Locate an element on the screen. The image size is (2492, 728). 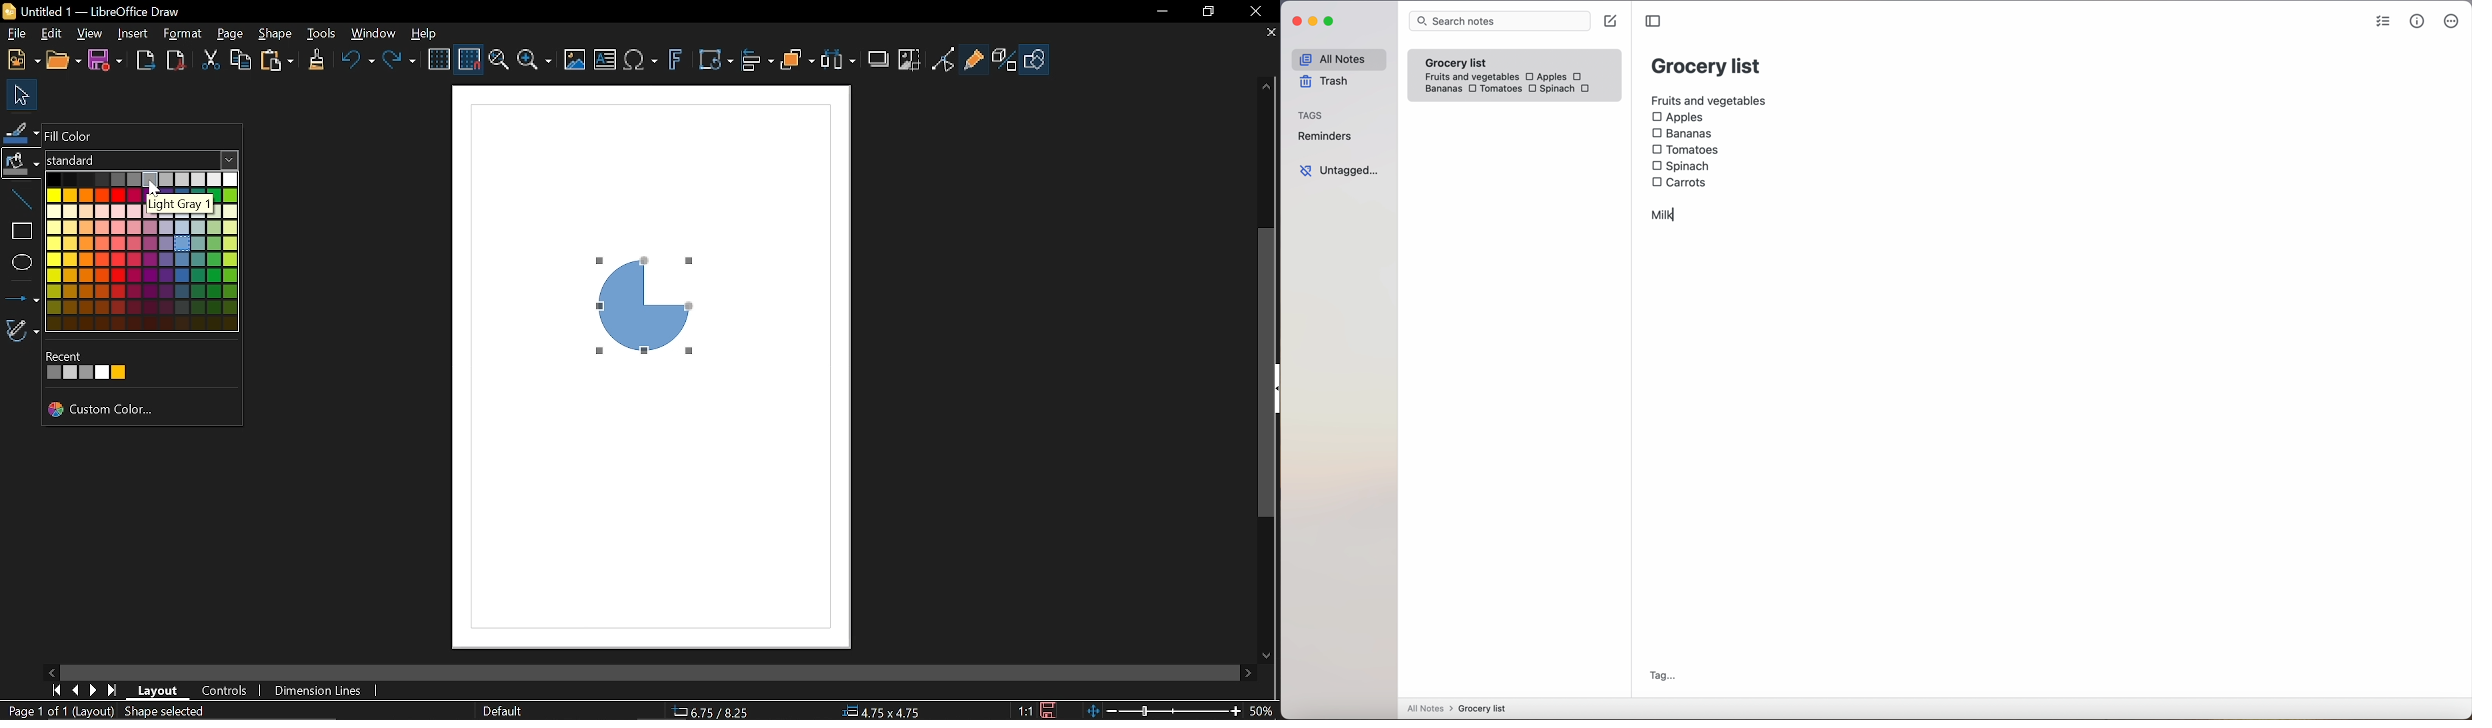
Window is located at coordinates (374, 34).